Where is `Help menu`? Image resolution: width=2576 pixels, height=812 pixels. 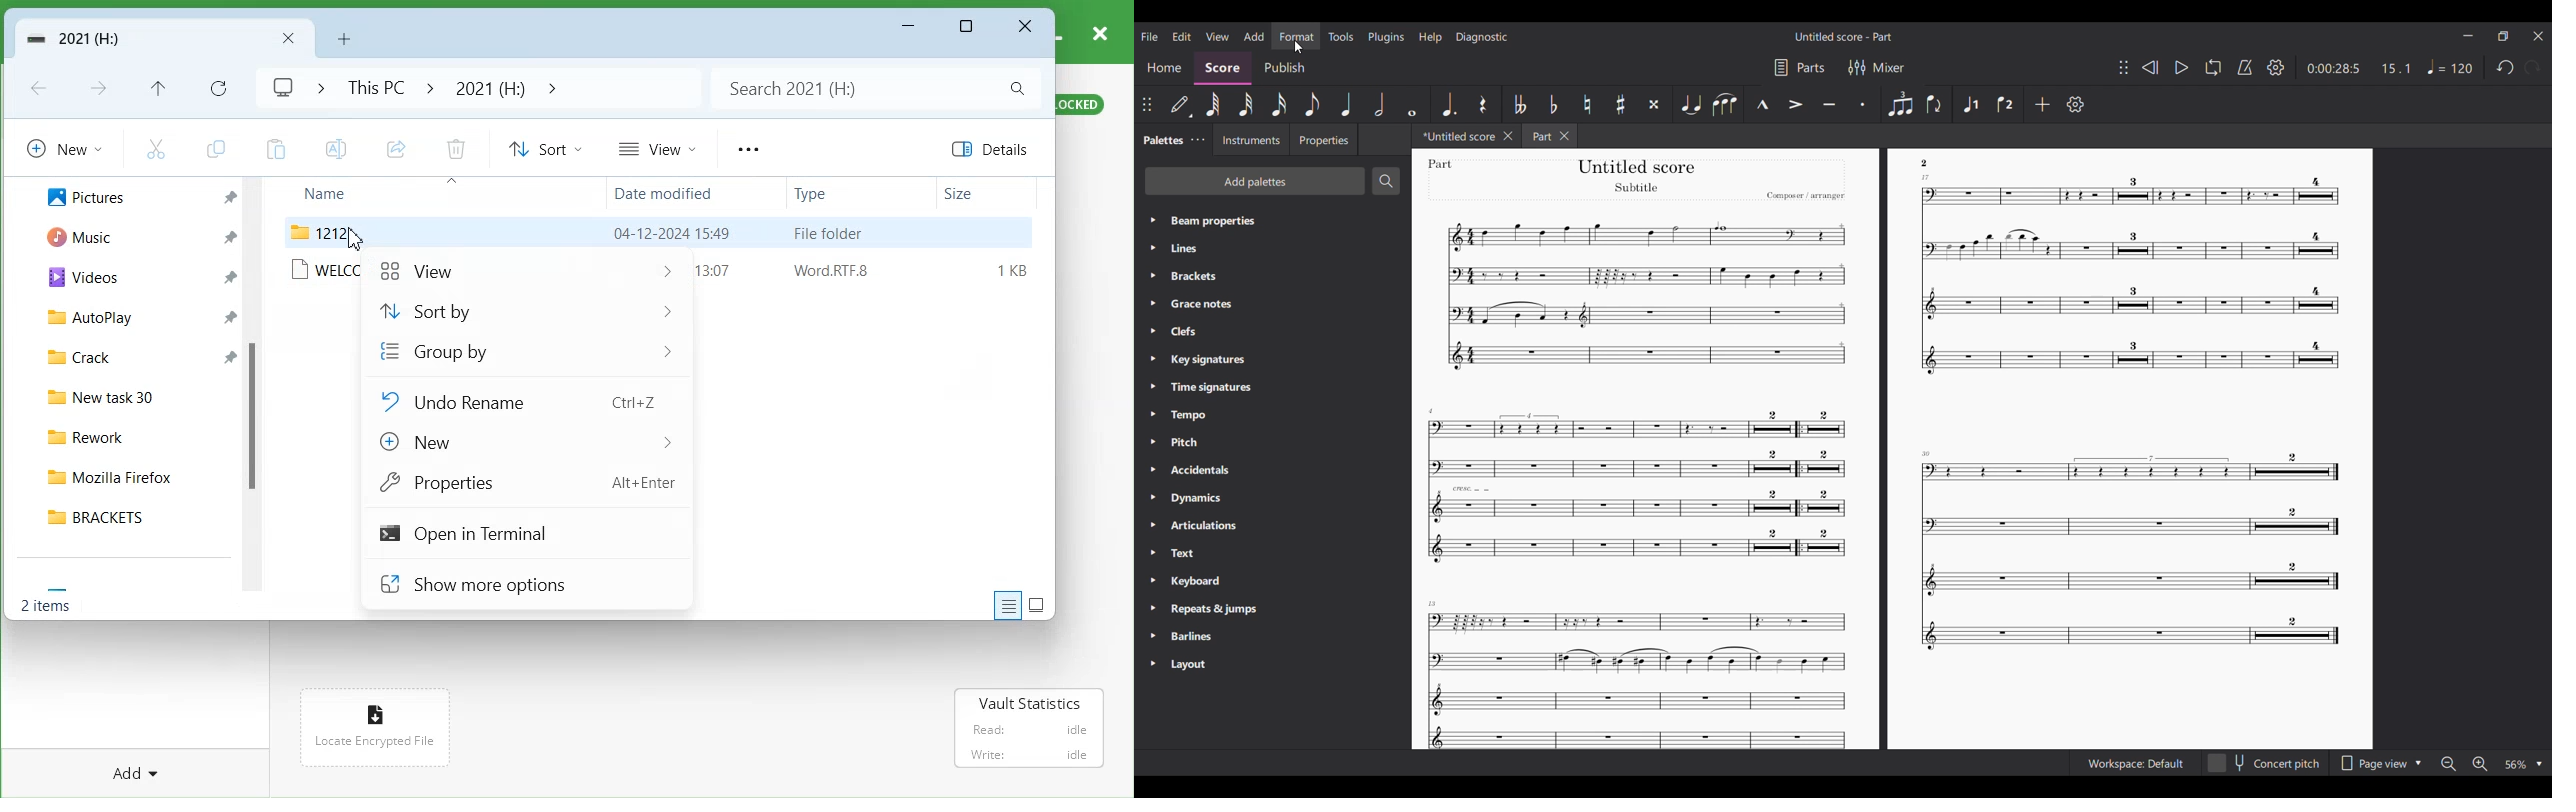 Help menu is located at coordinates (1430, 38).